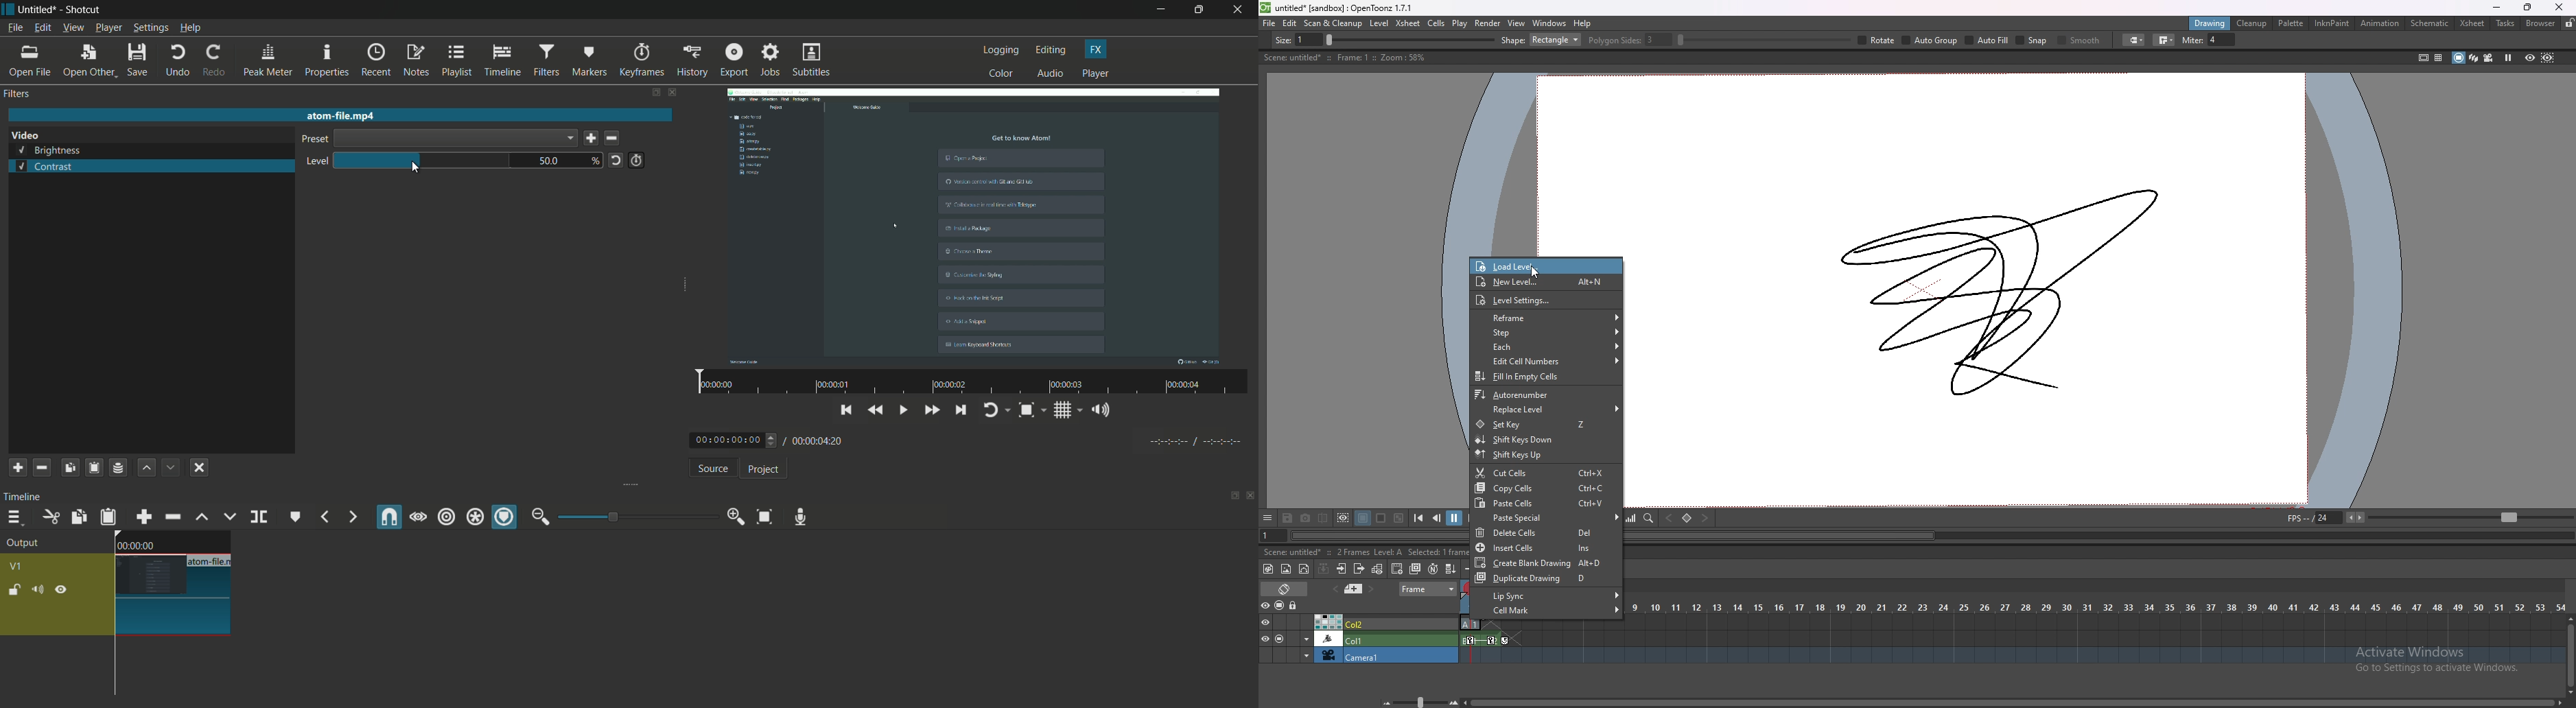 Image resolution: width=2576 pixels, height=728 pixels. I want to click on time scale, so click(2094, 606).